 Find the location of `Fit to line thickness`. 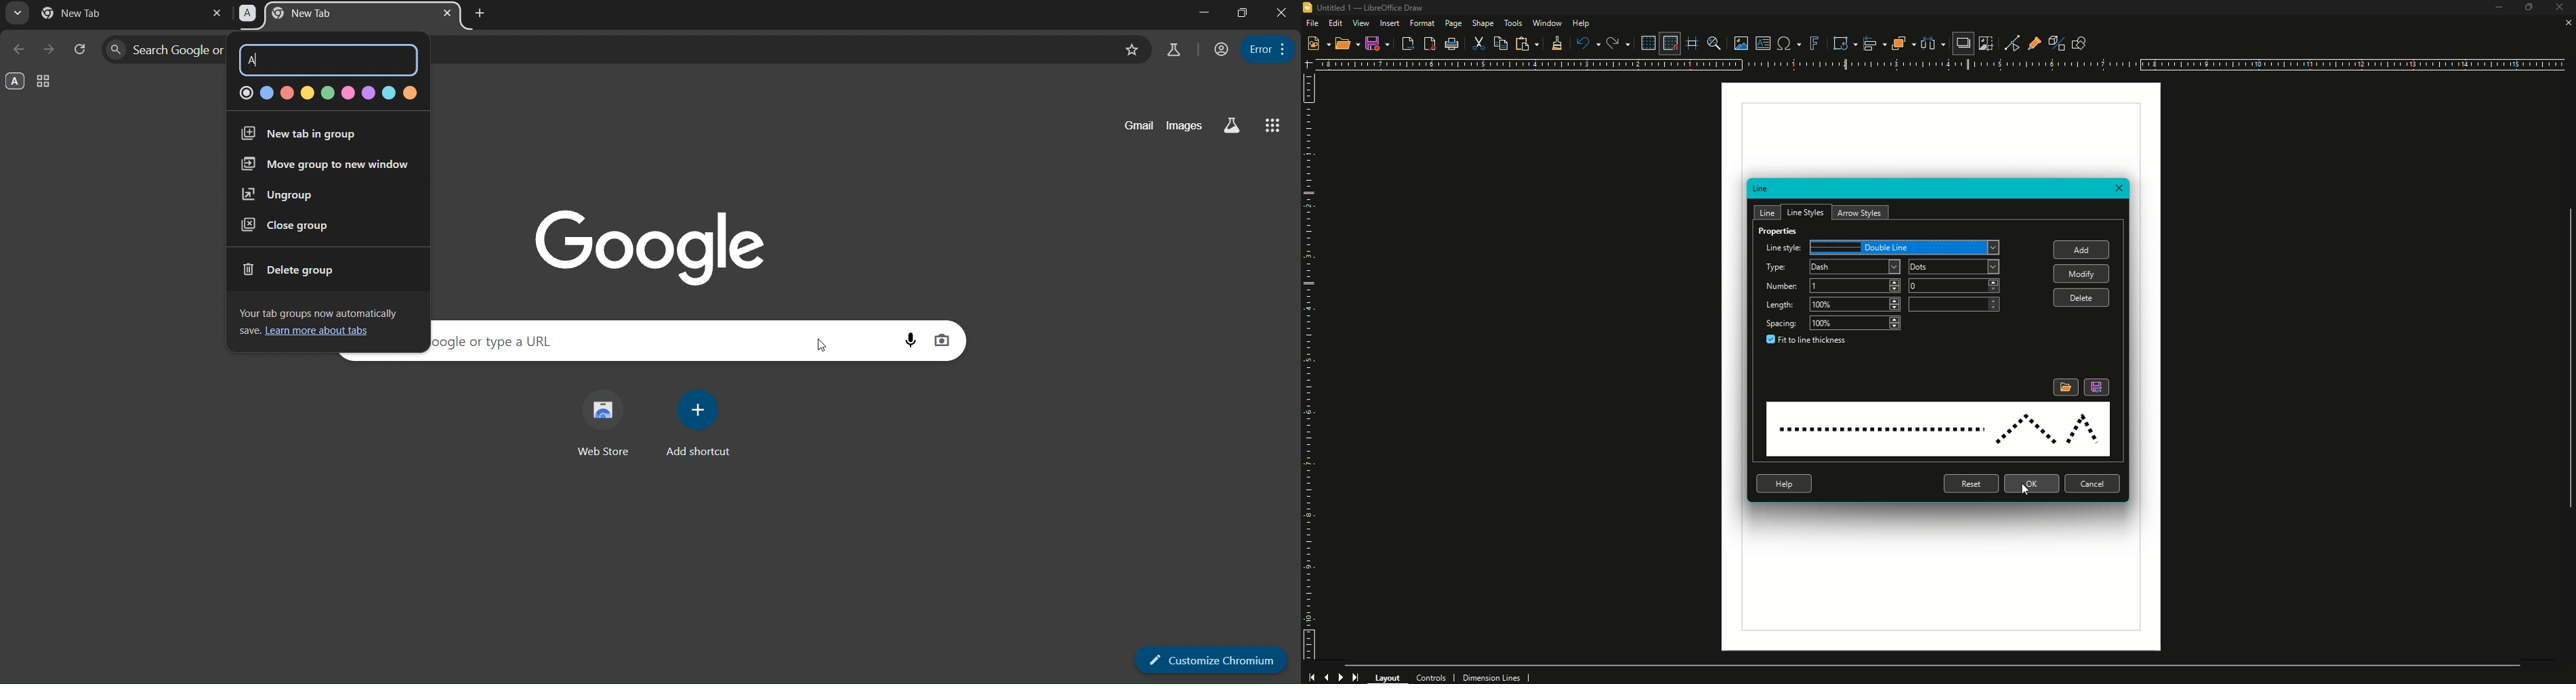

Fit to line thickness is located at coordinates (1809, 341).